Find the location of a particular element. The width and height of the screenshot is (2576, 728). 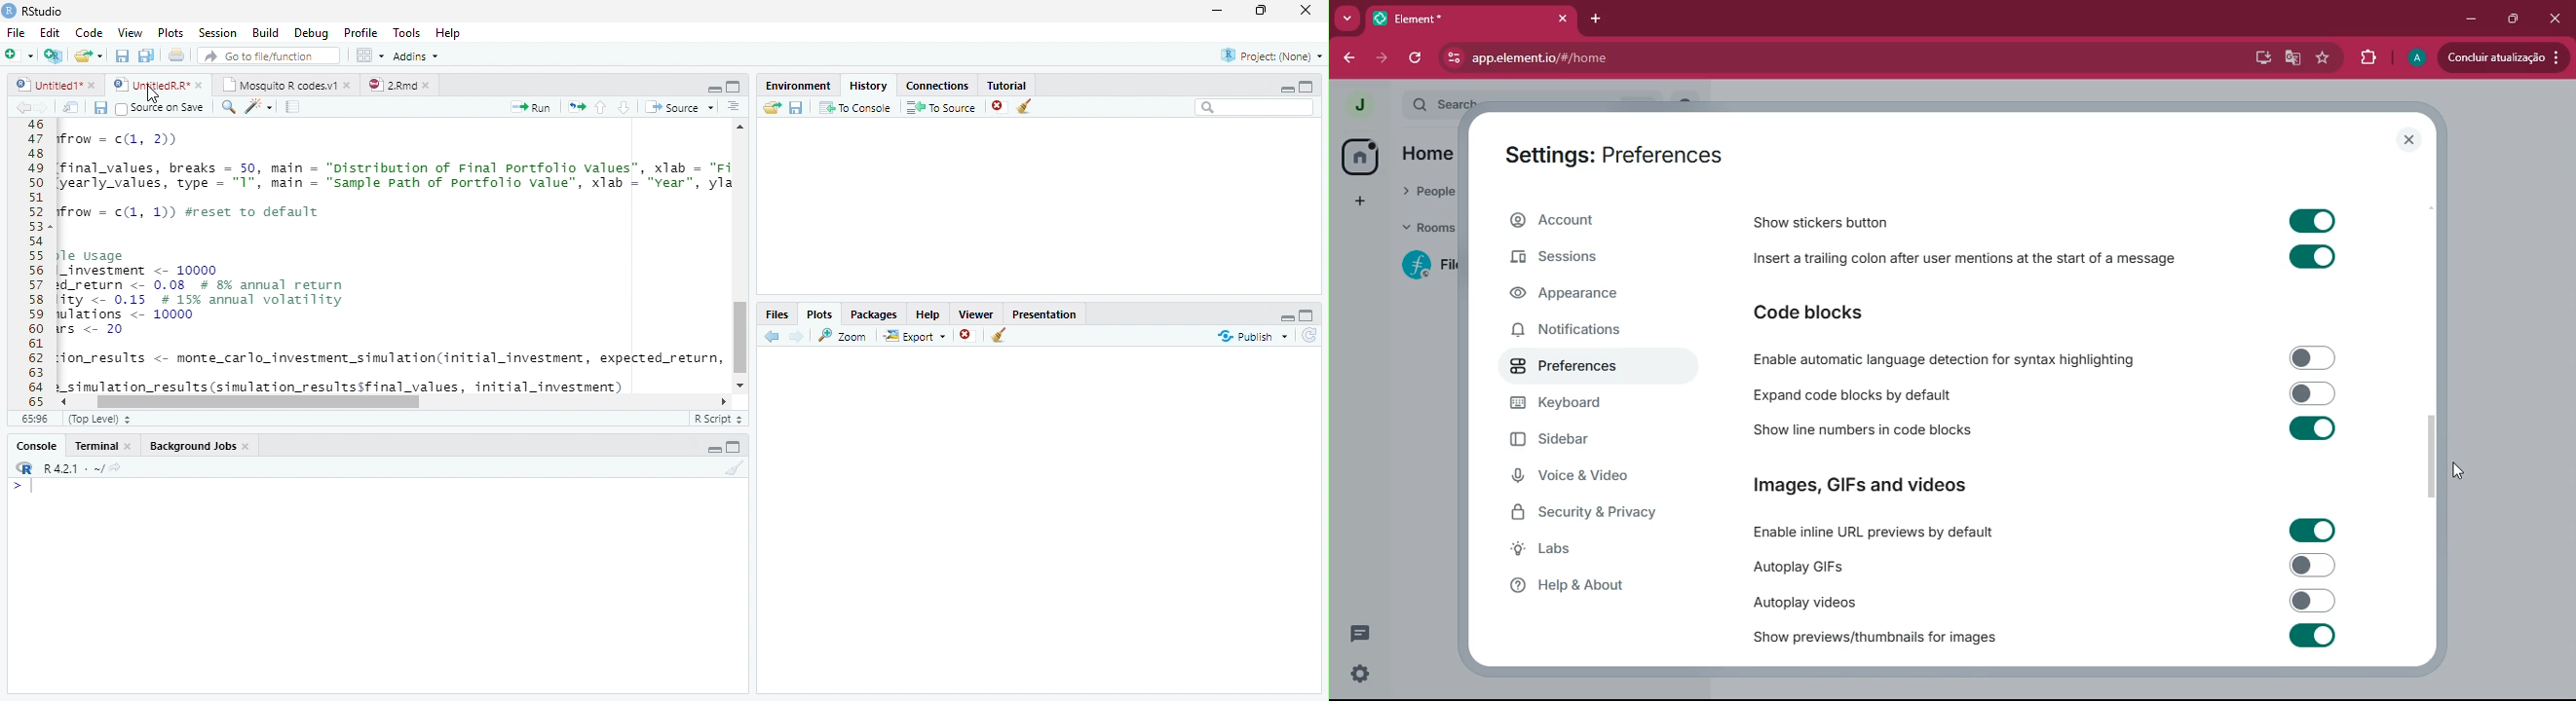

enable inline is located at coordinates (1876, 533).